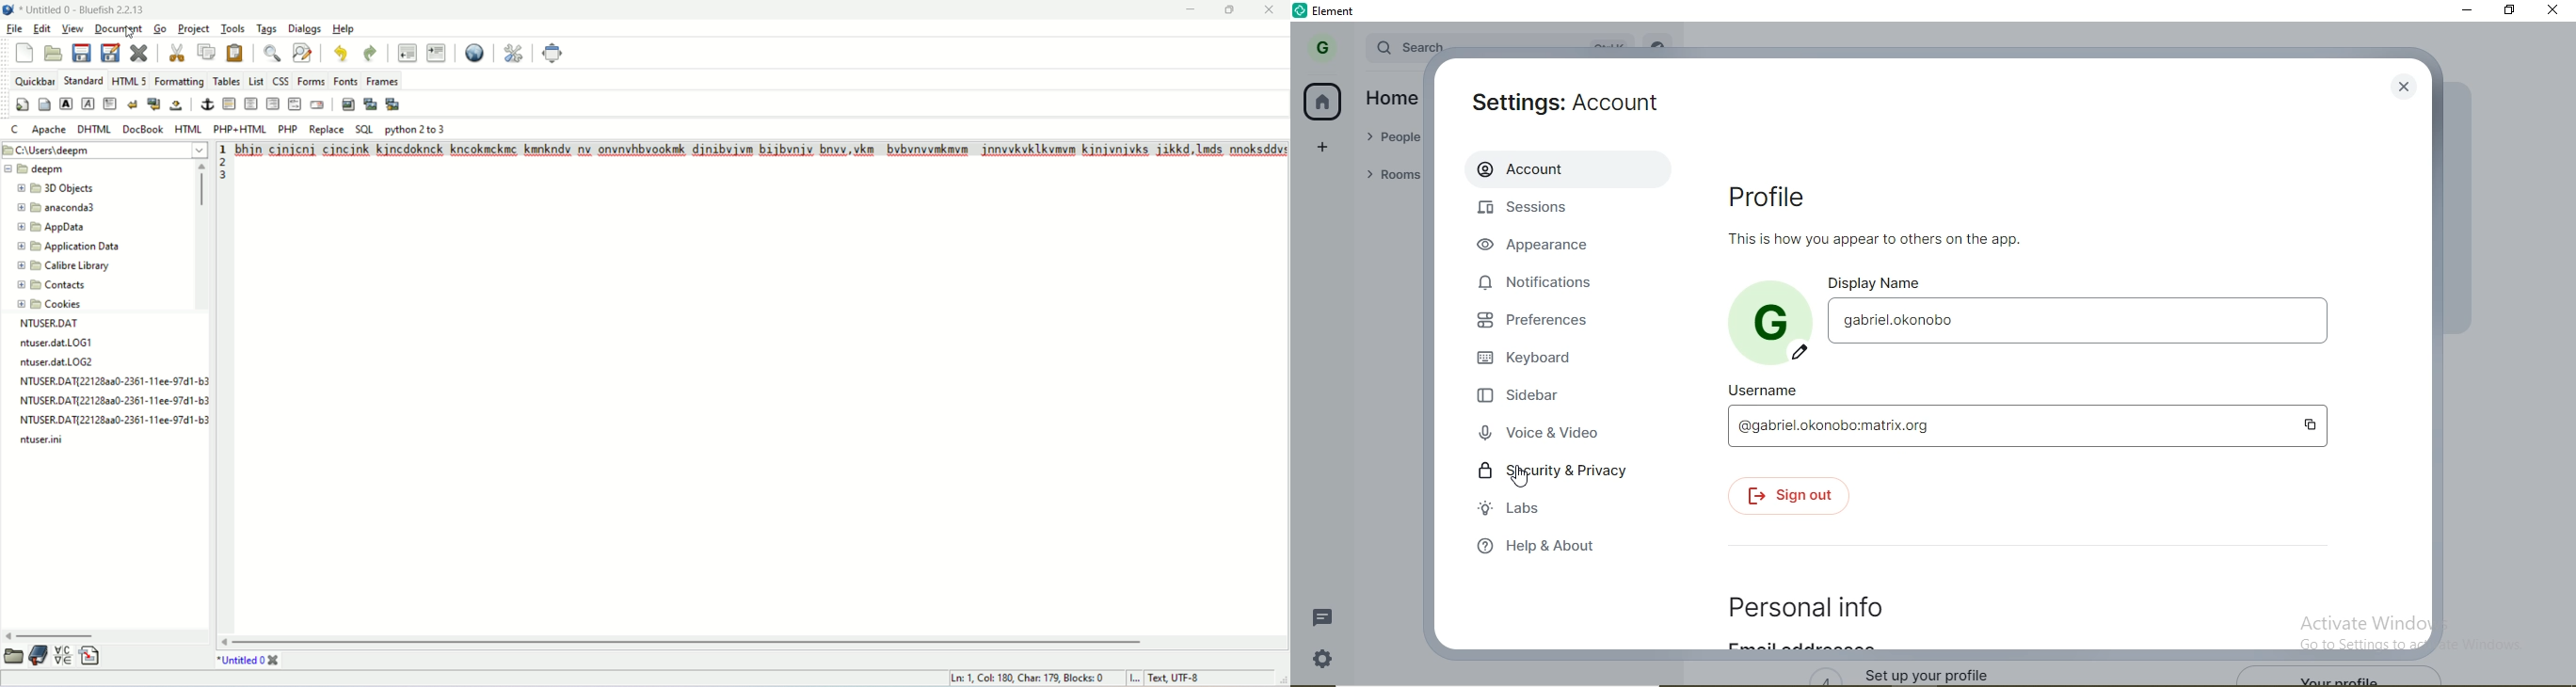  I want to click on cursor, so click(1522, 478).